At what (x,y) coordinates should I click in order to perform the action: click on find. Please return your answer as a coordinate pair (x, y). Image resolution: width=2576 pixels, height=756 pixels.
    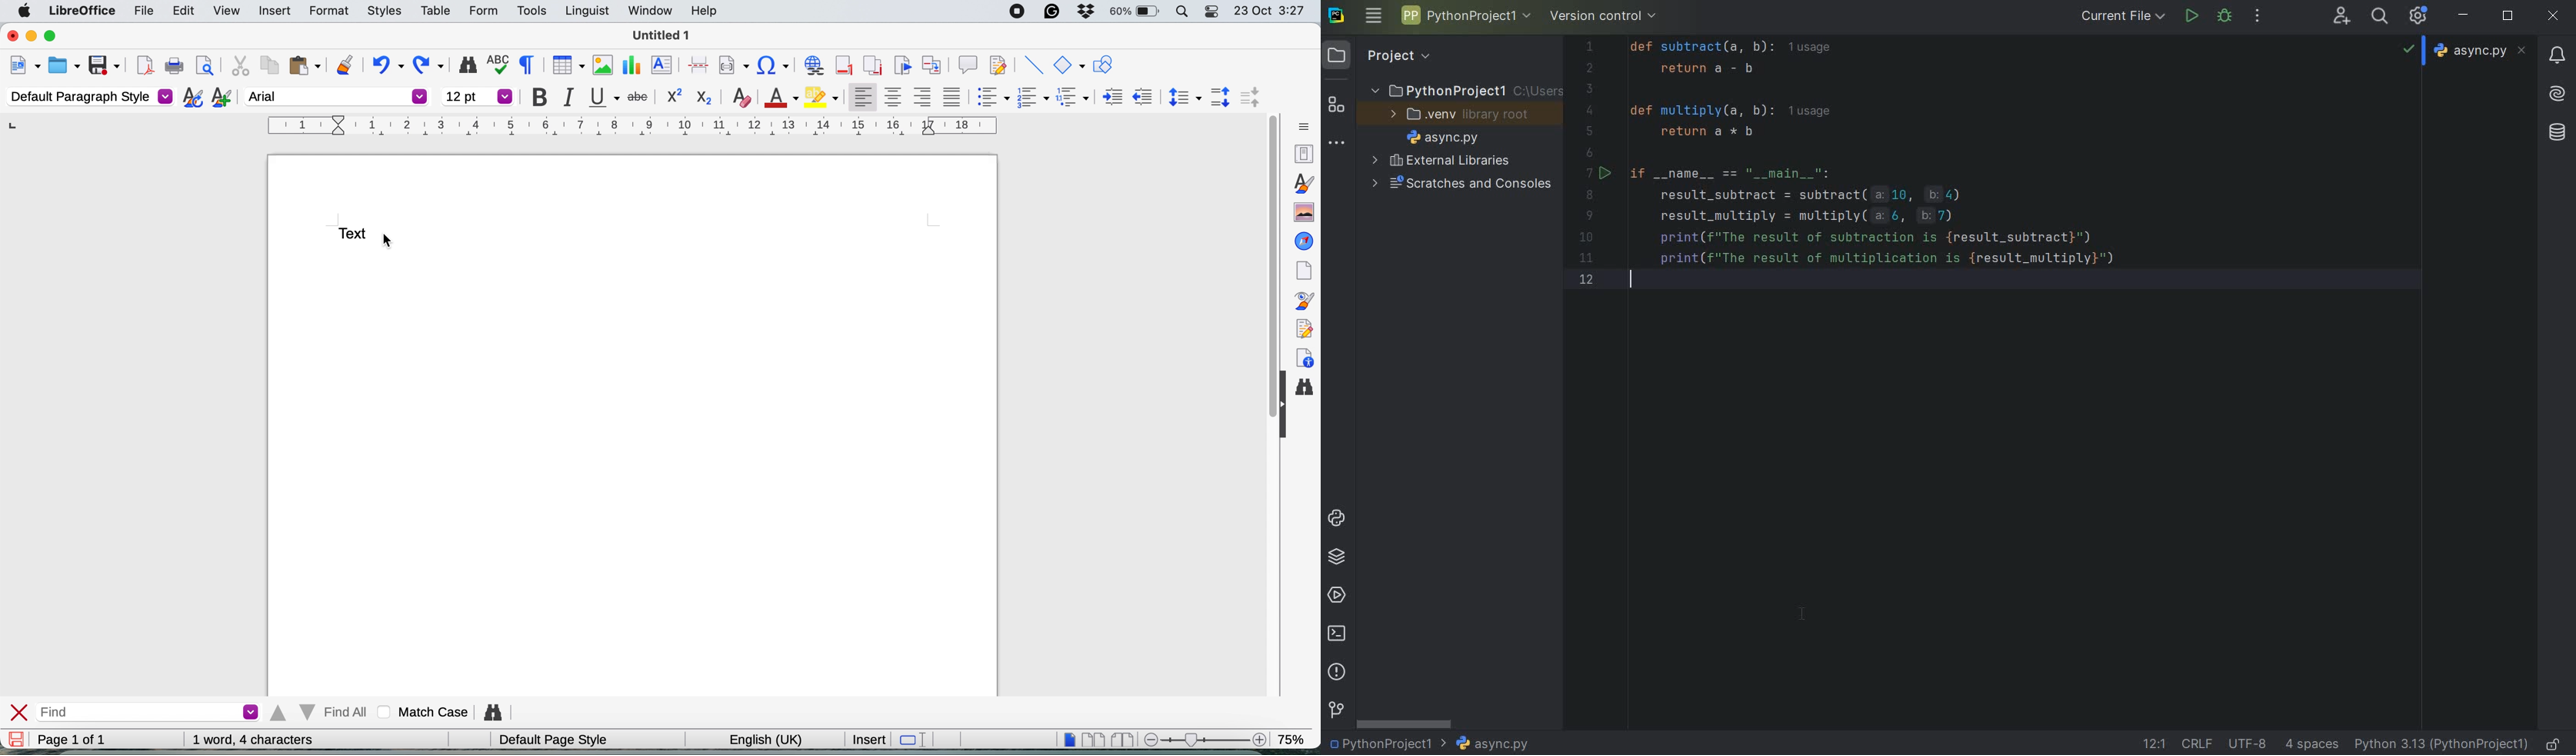
    Looking at the image, I should click on (147, 711).